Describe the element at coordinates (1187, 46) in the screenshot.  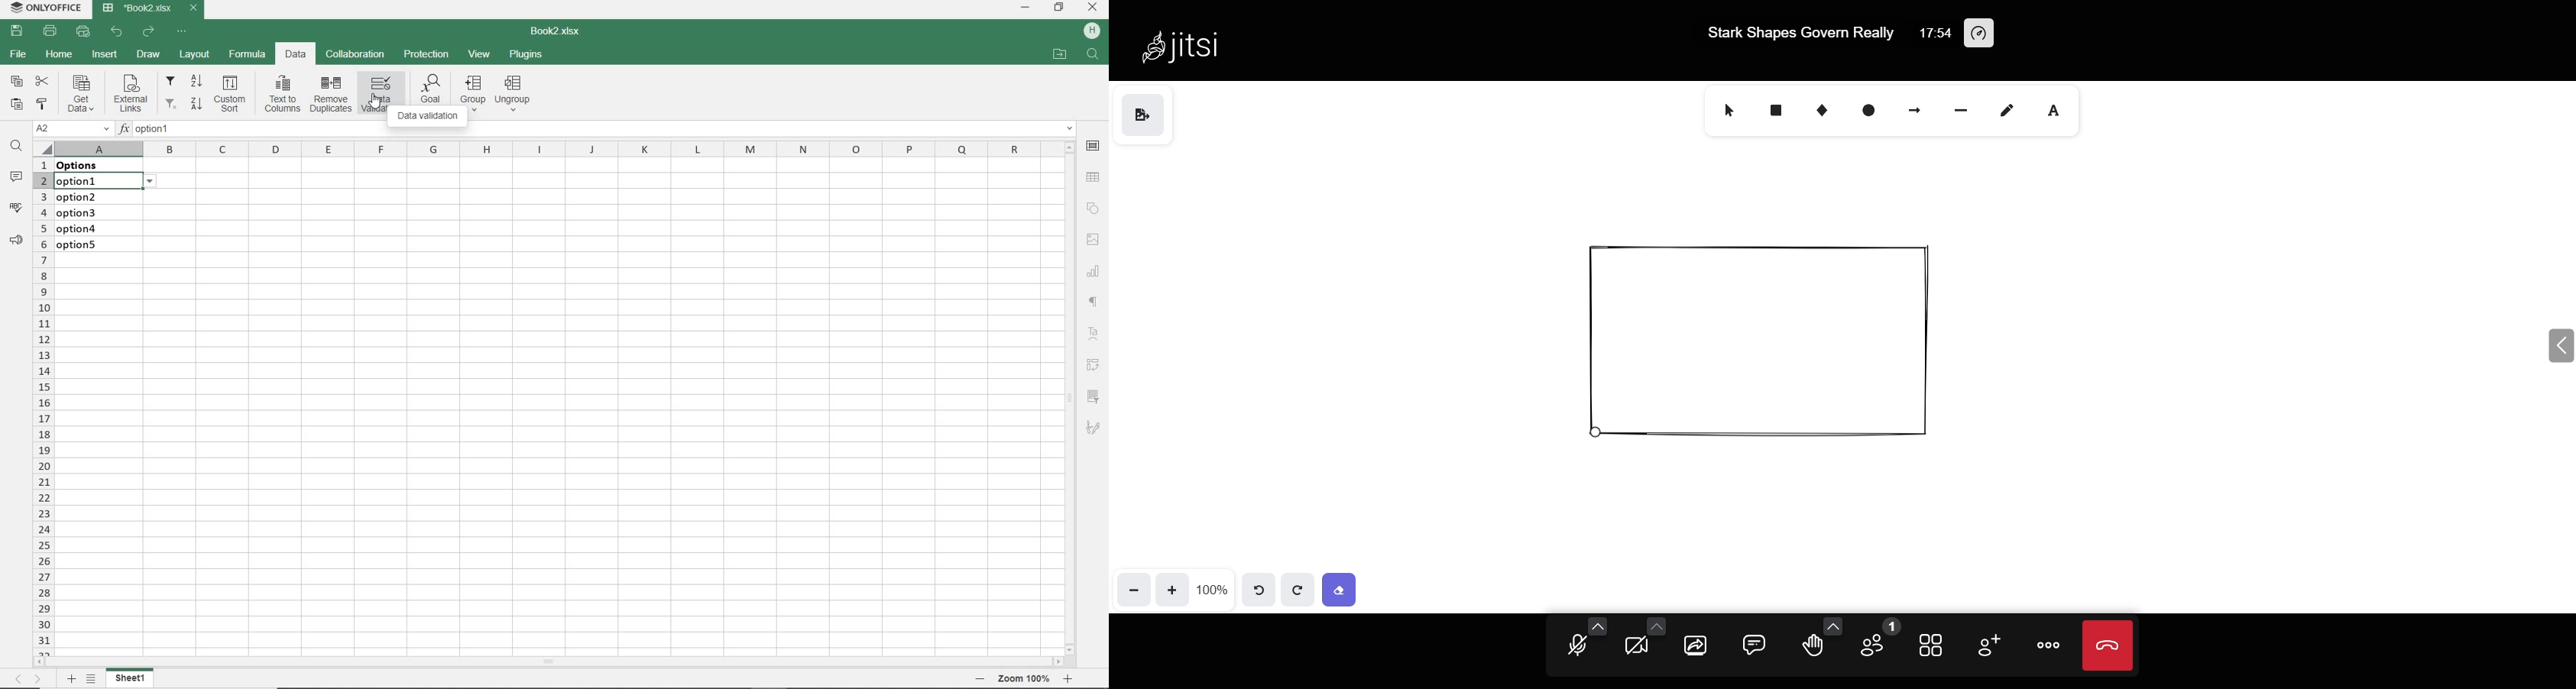
I see `Jitsi` at that location.